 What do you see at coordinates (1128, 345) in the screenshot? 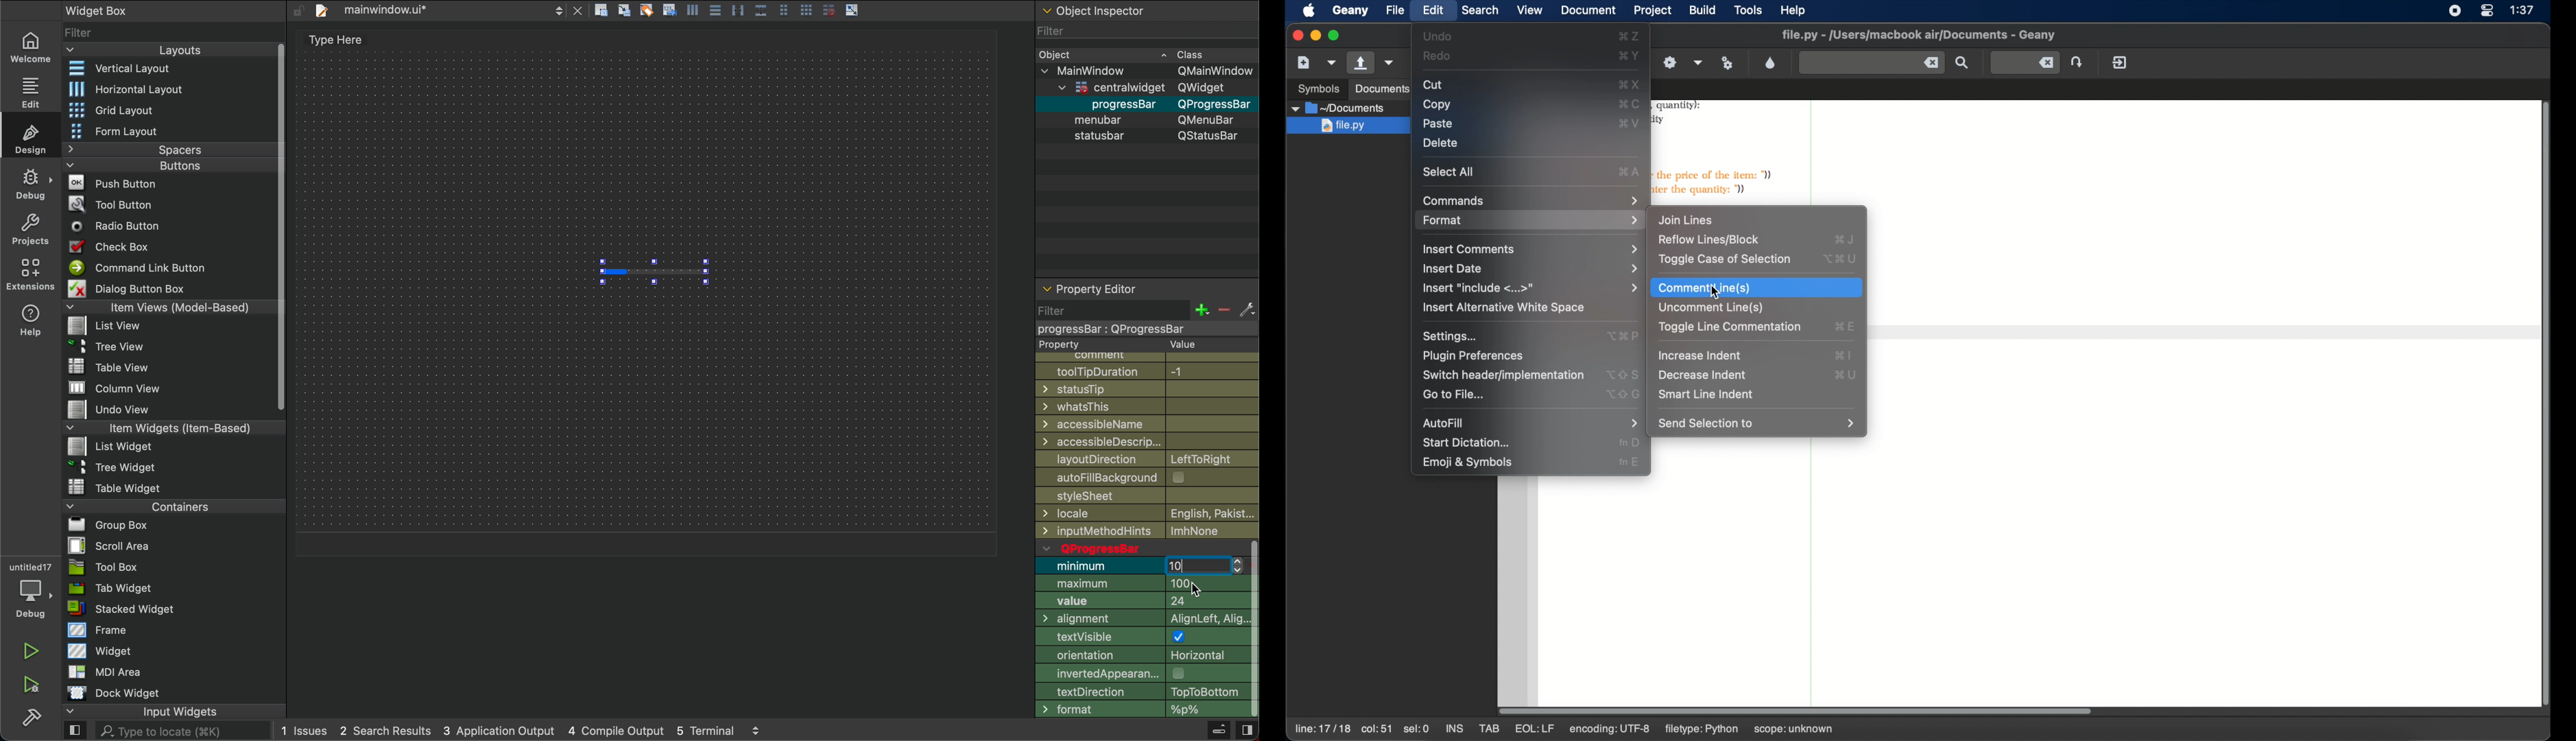
I see `property` at bounding box center [1128, 345].